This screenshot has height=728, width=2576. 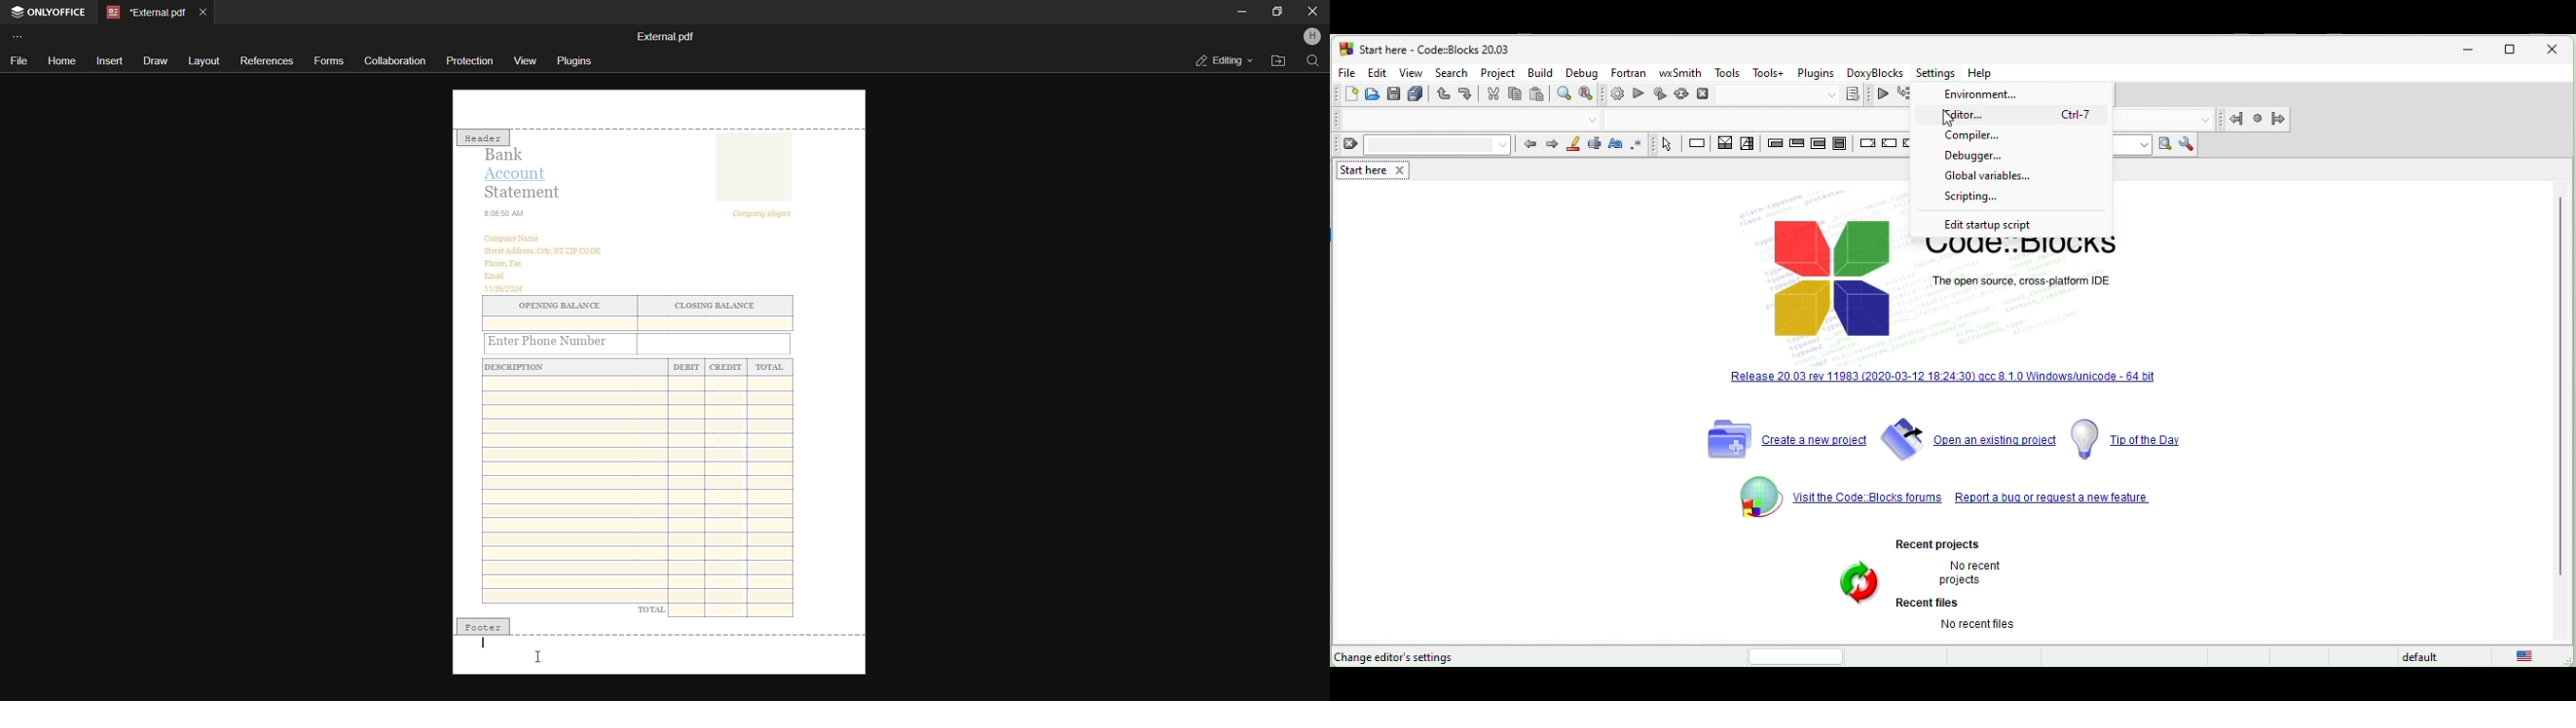 What do you see at coordinates (1661, 95) in the screenshot?
I see `build and run` at bounding box center [1661, 95].